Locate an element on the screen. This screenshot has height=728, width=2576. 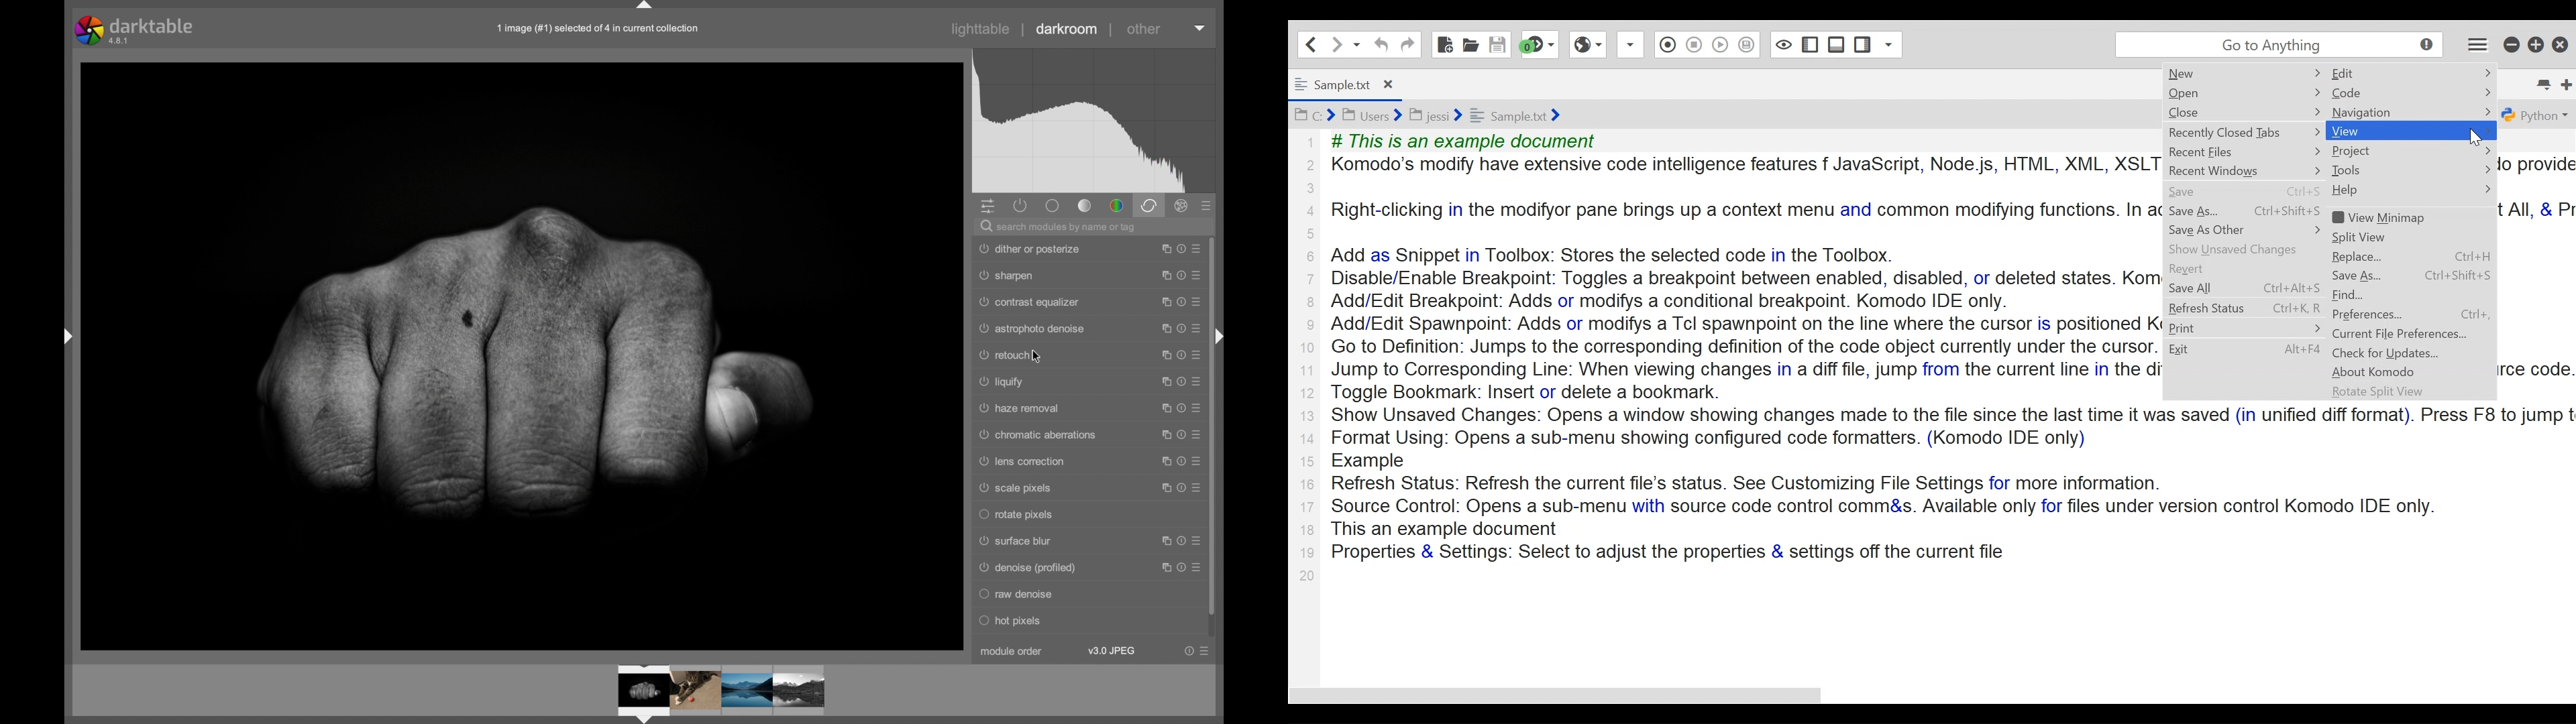
drag  handle is located at coordinates (1225, 335).